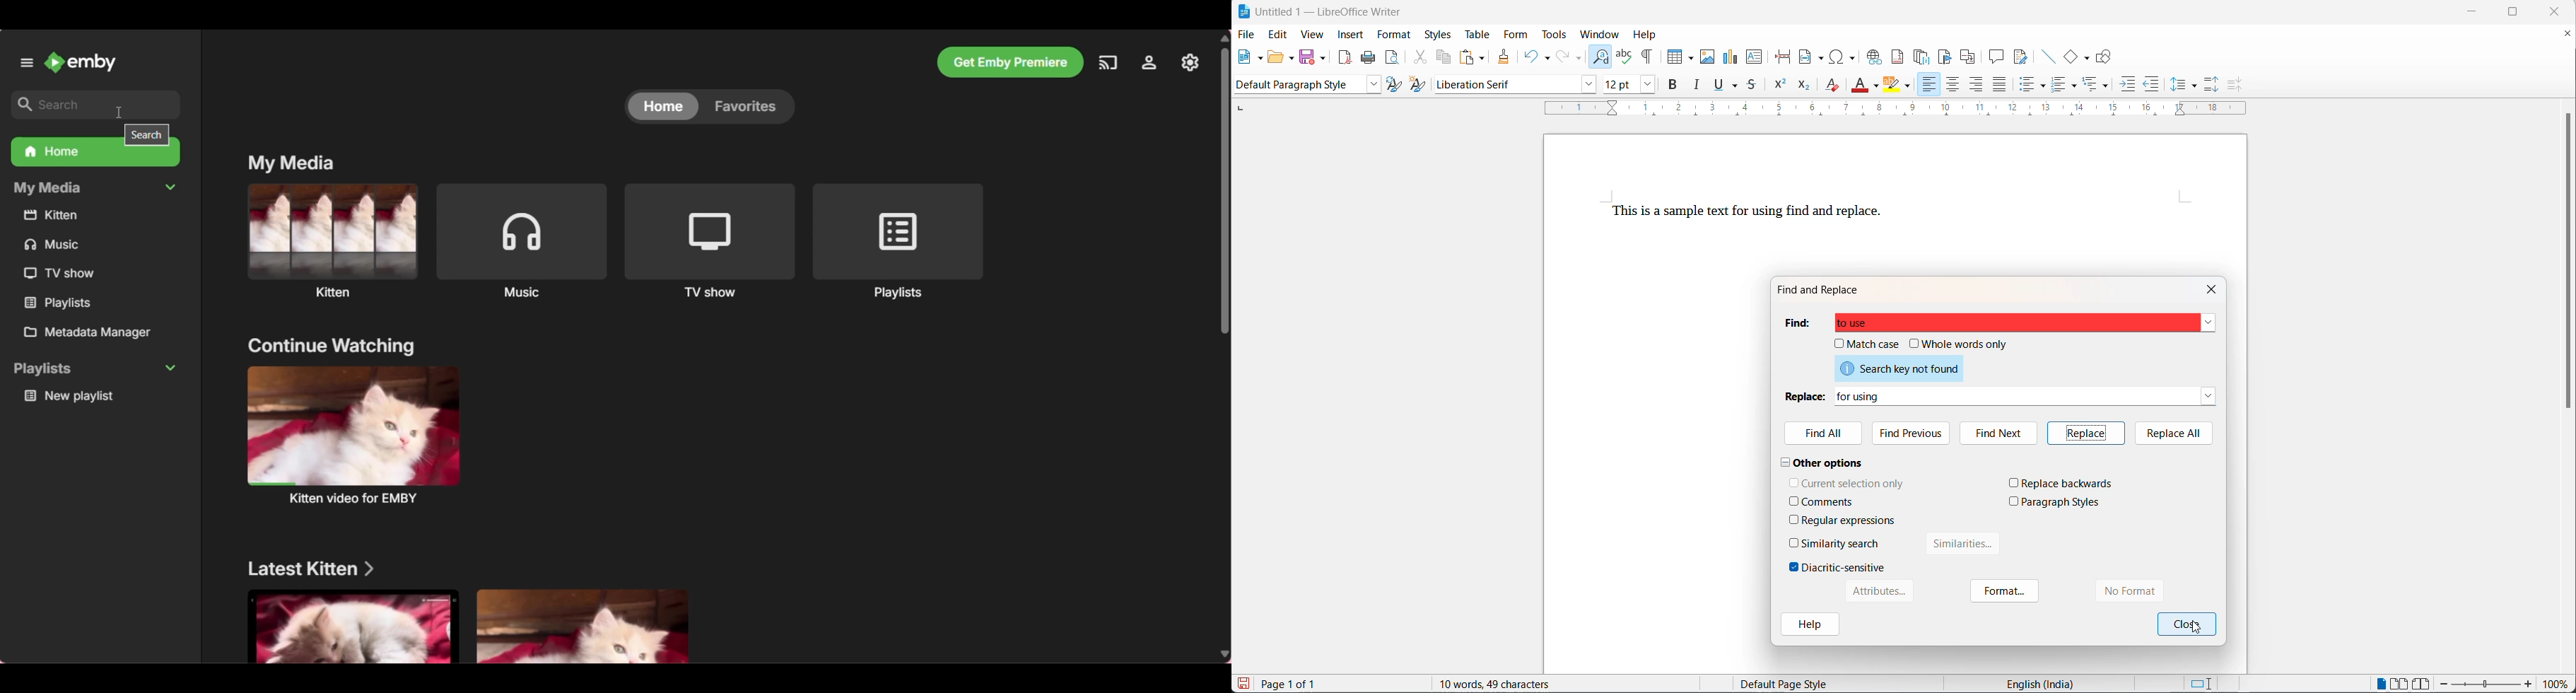  What do you see at coordinates (1841, 543) in the screenshot?
I see `similarity search` at bounding box center [1841, 543].